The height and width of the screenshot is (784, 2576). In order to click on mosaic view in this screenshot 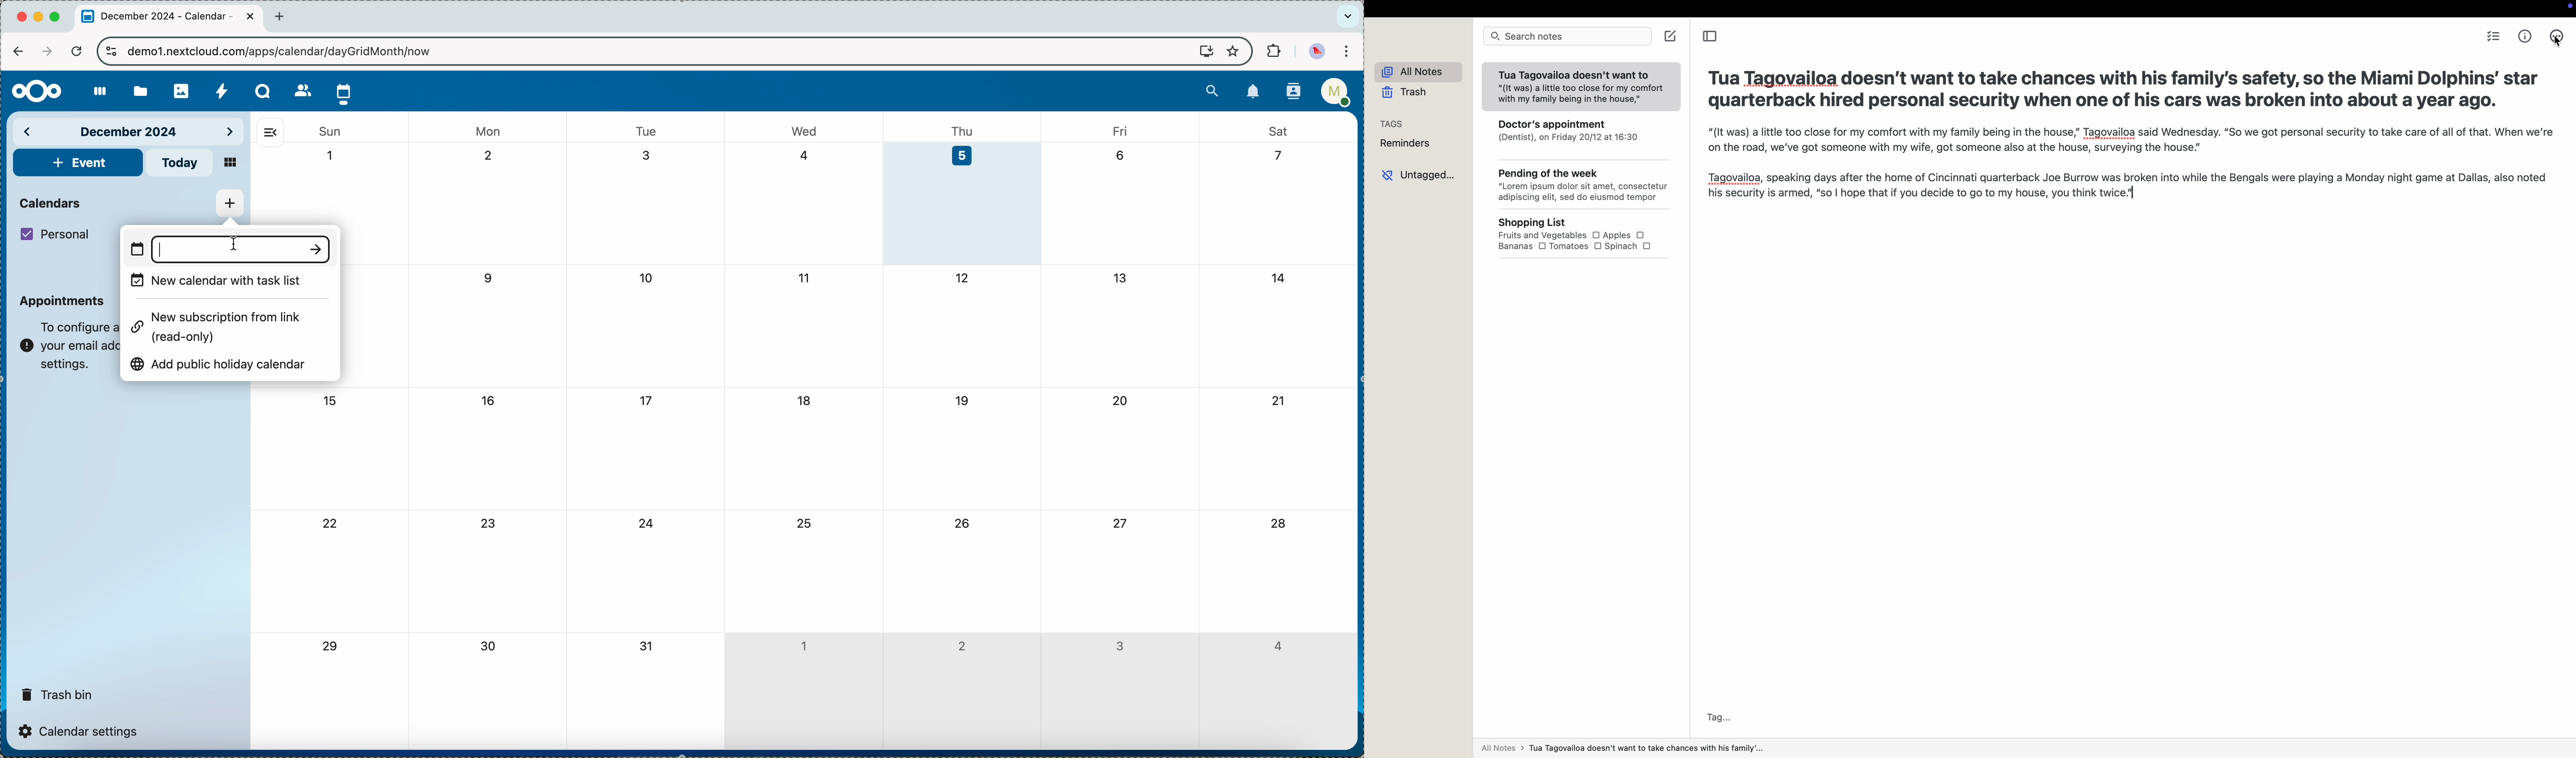, I will do `click(231, 164)`.